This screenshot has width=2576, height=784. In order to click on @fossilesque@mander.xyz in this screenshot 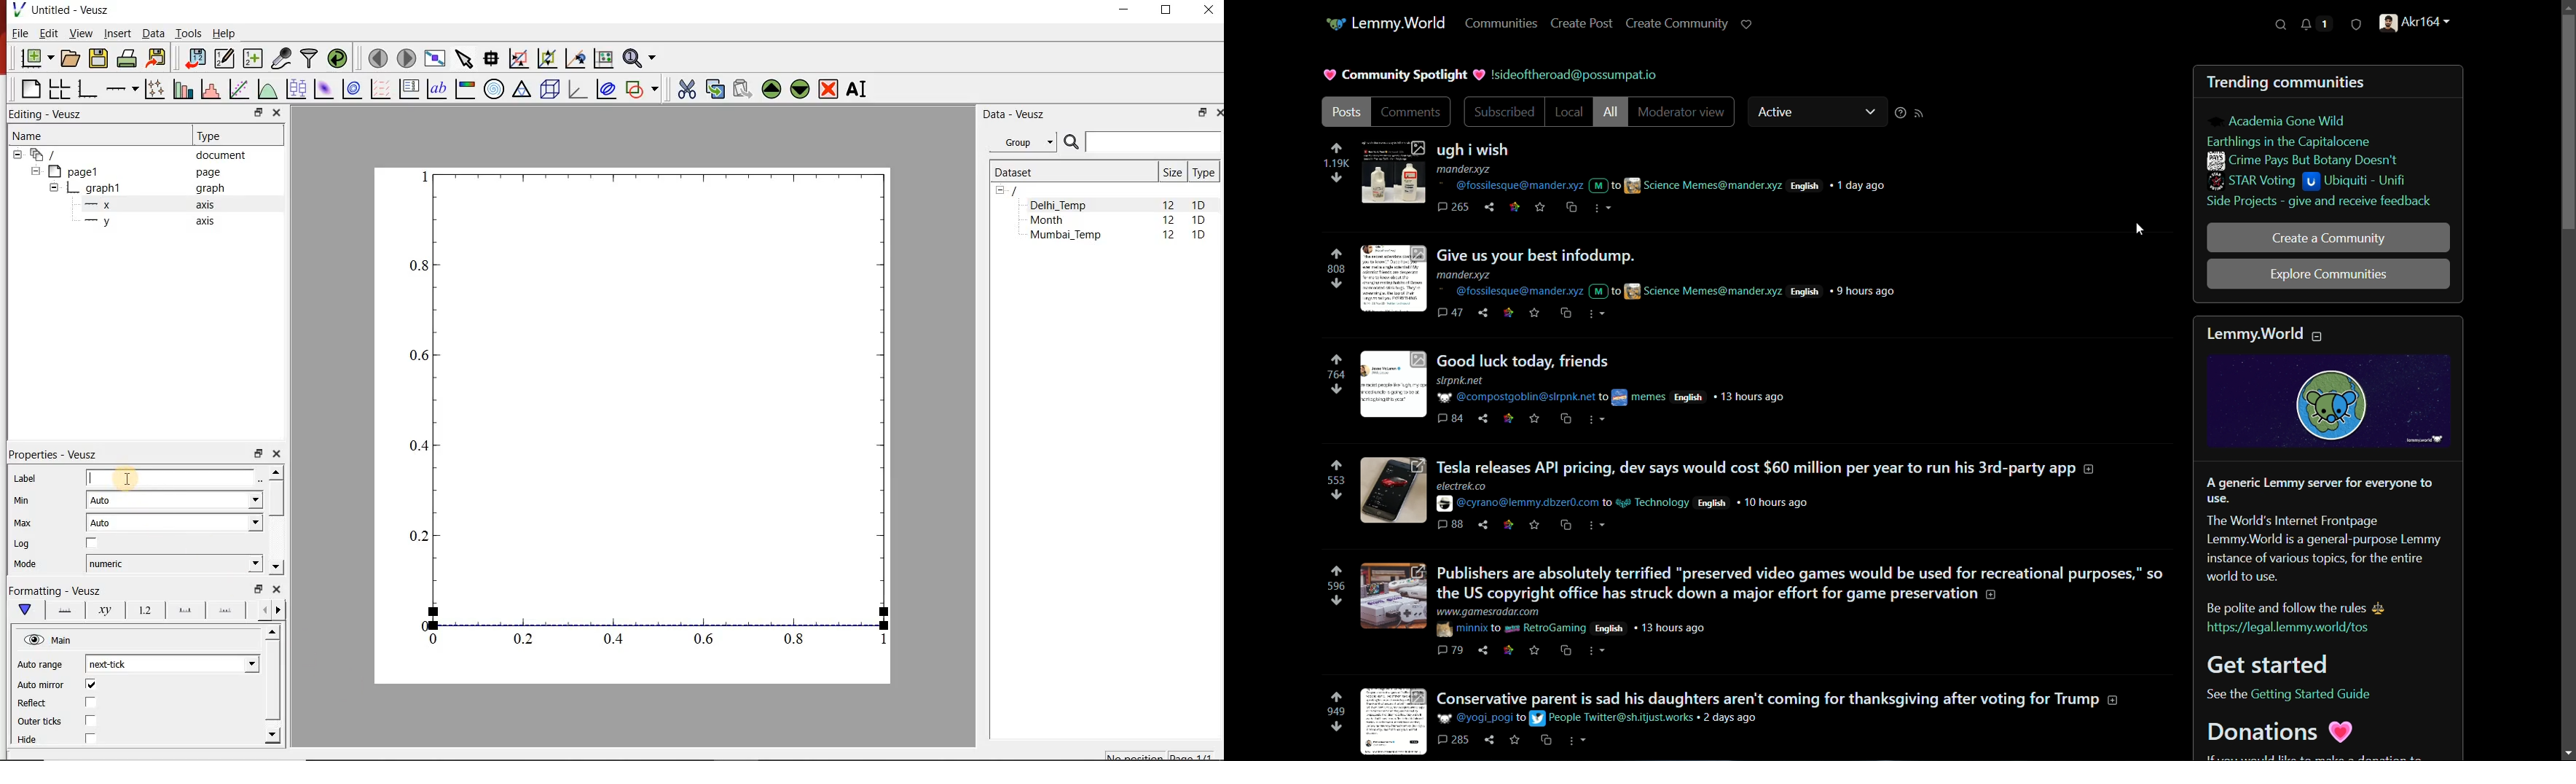, I will do `click(1508, 185)`.